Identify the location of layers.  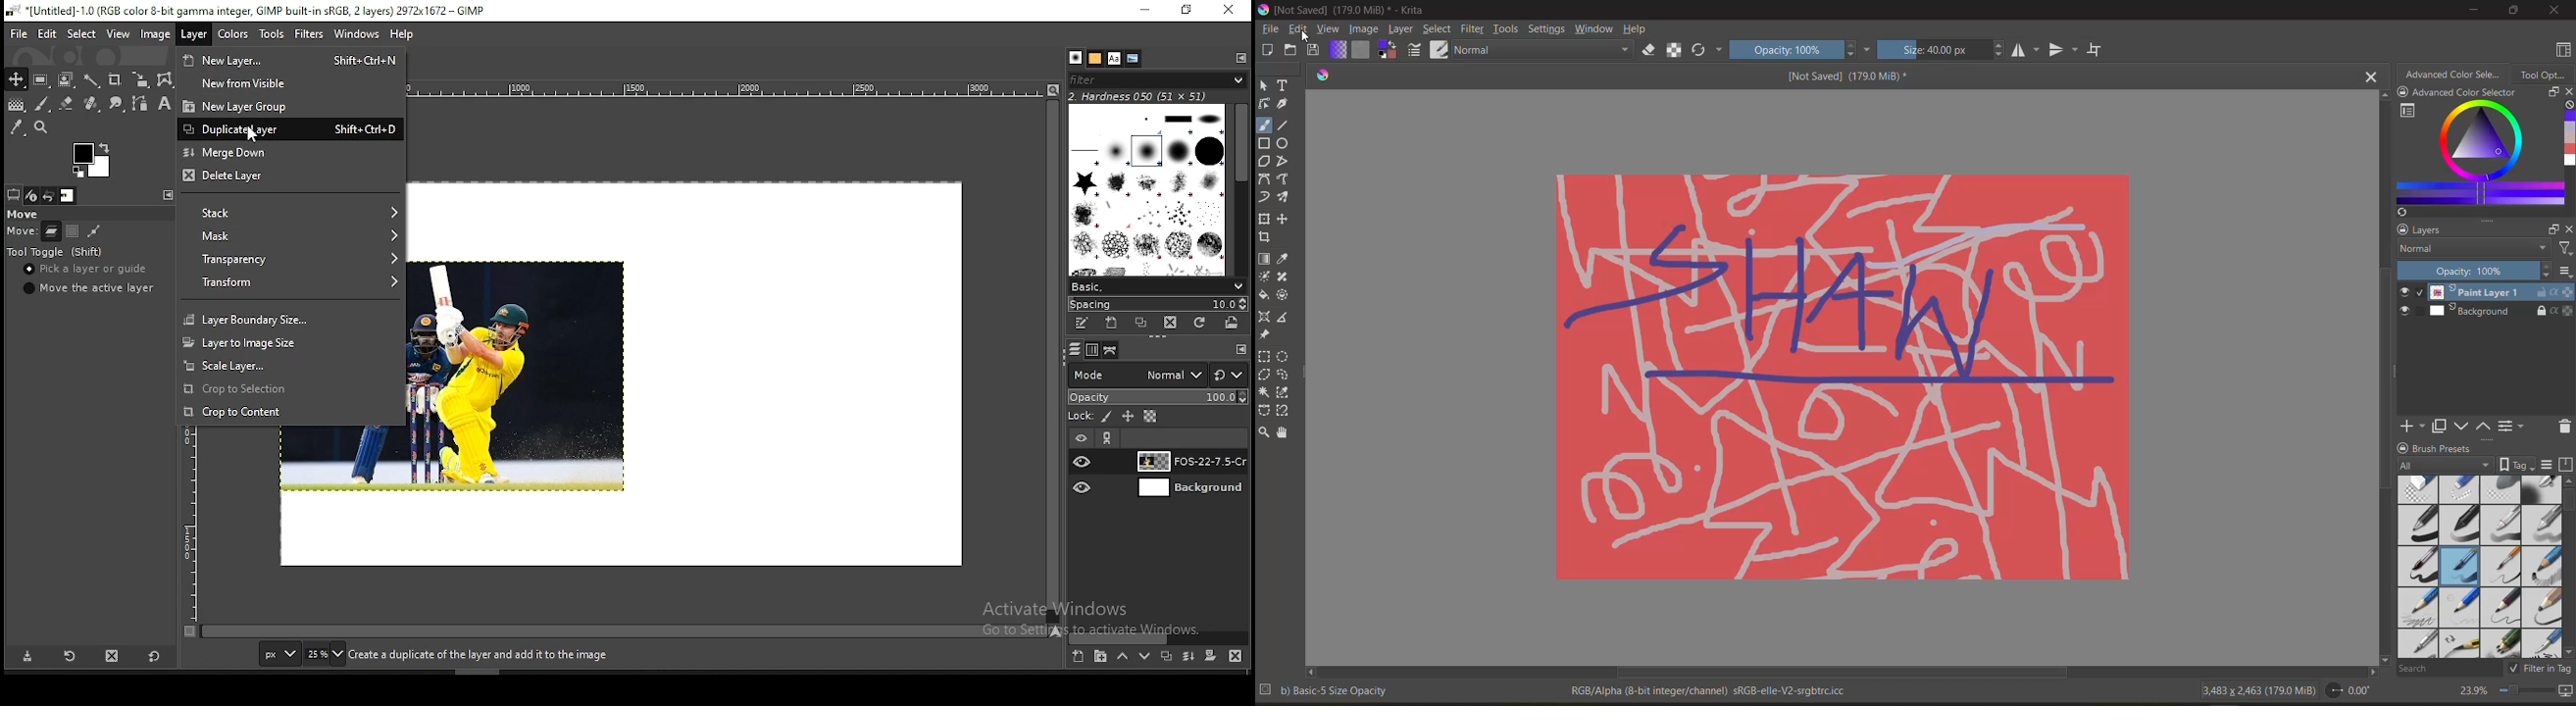
(1073, 350).